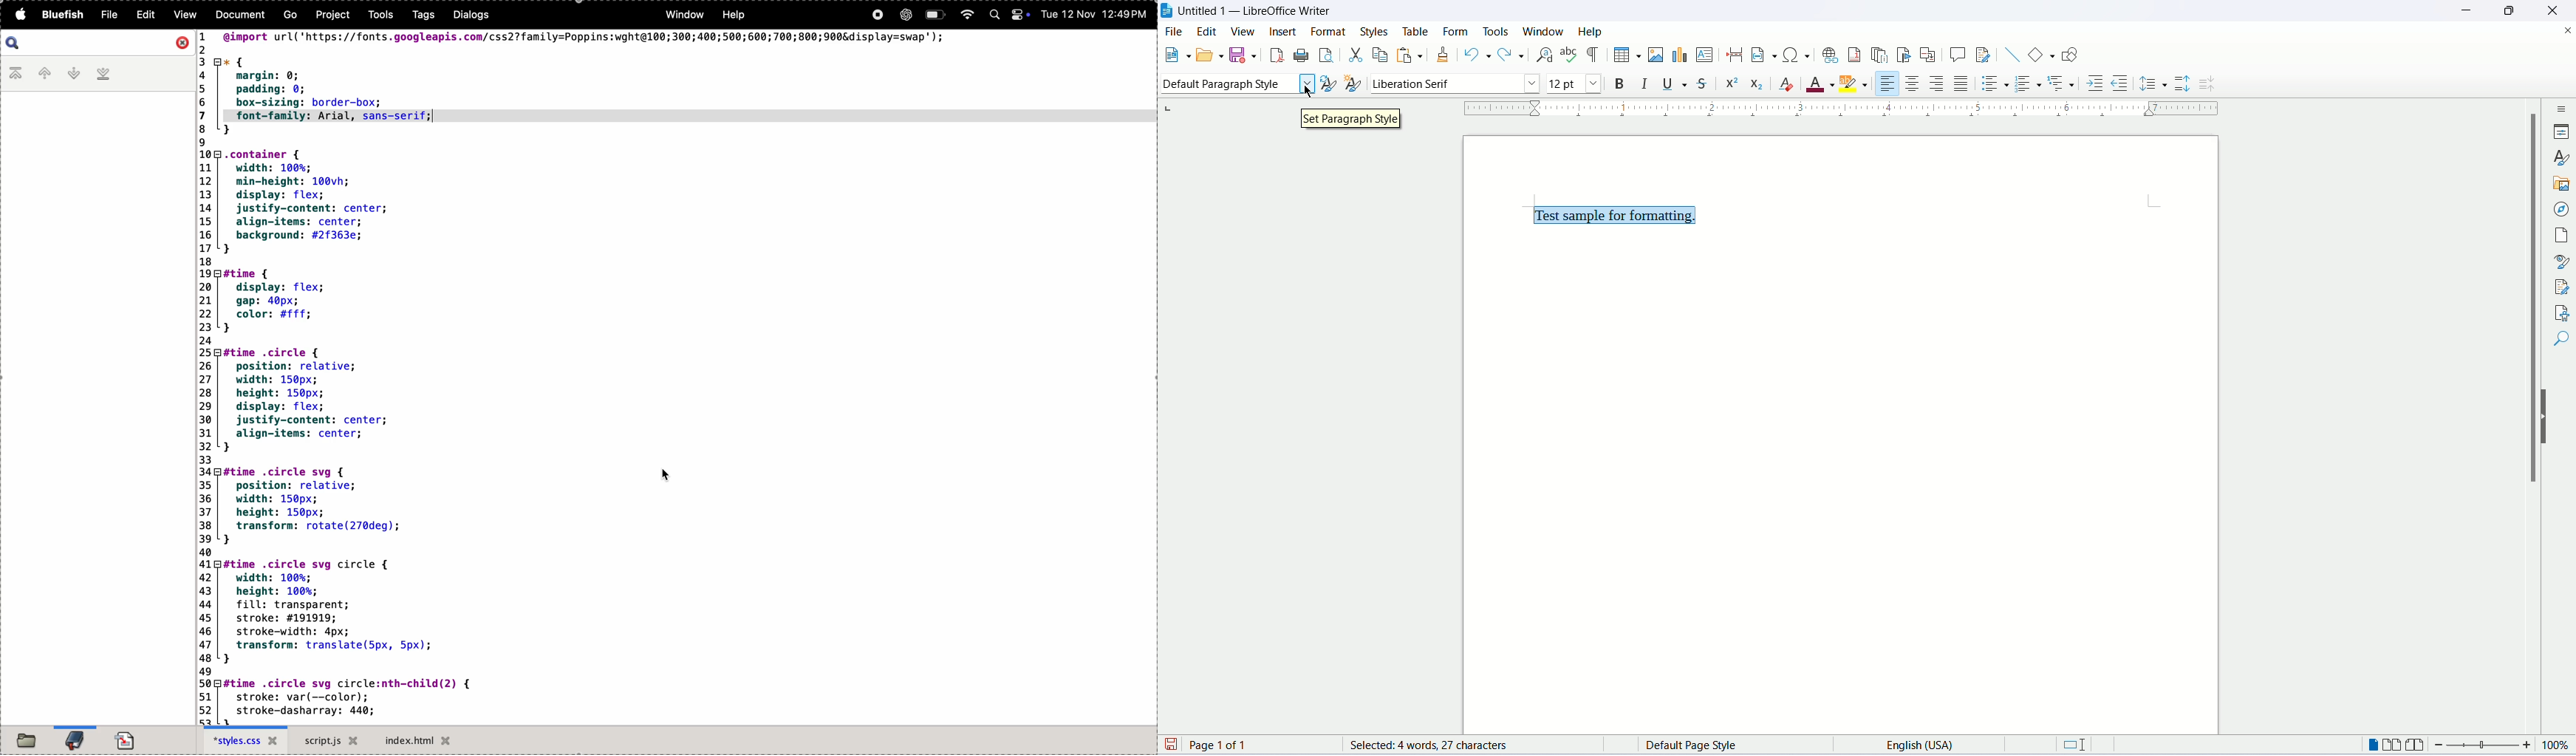  I want to click on cut, so click(1353, 53).